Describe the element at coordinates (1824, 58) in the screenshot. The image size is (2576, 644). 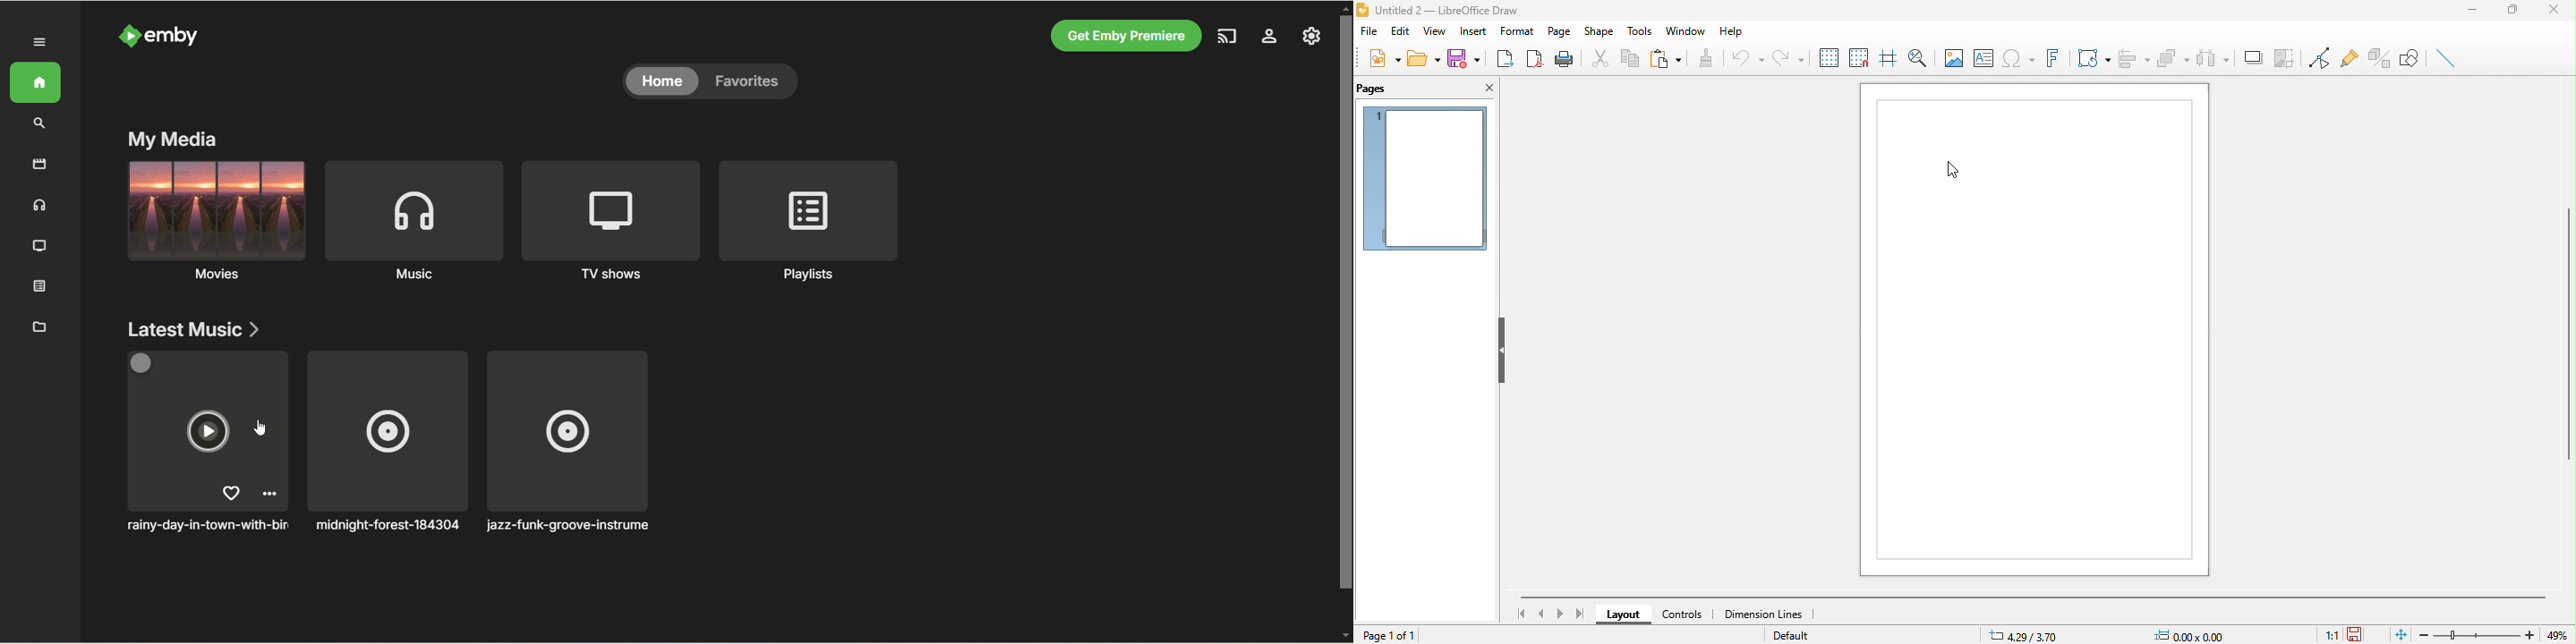
I see `display grids` at that location.